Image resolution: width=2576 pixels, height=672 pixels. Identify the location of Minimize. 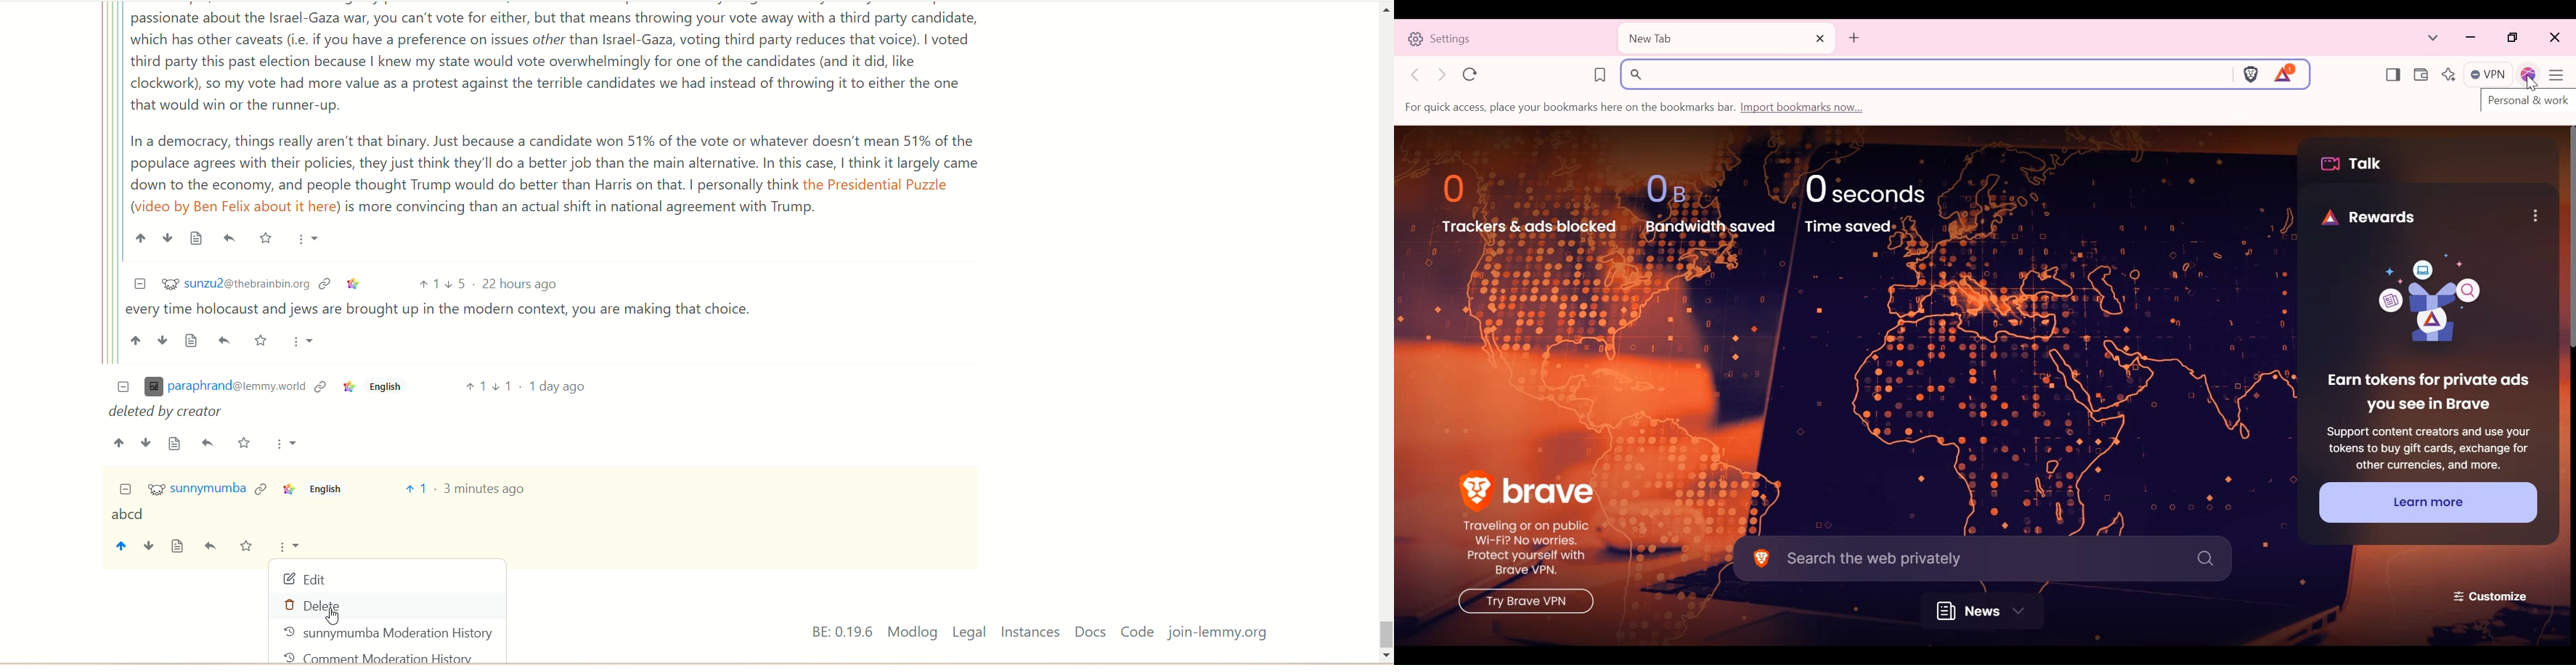
(2472, 38).